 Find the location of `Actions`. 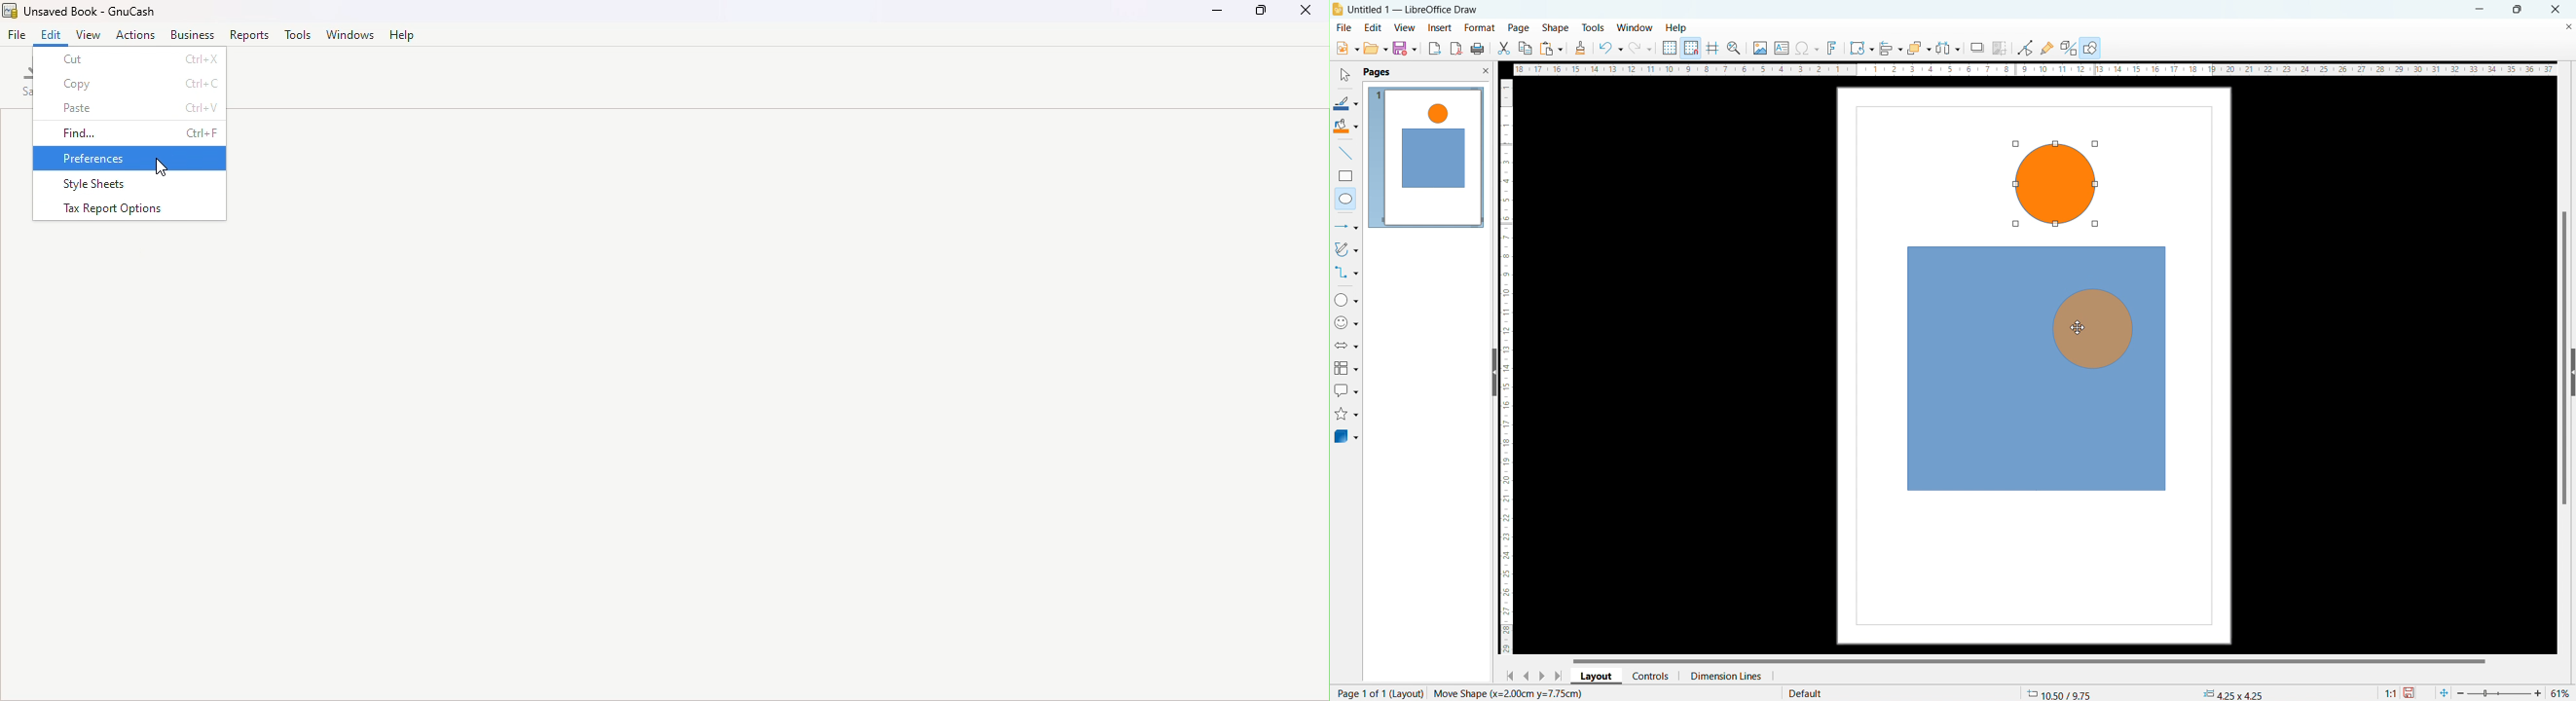

Actions is located at coordinates (136, 34).